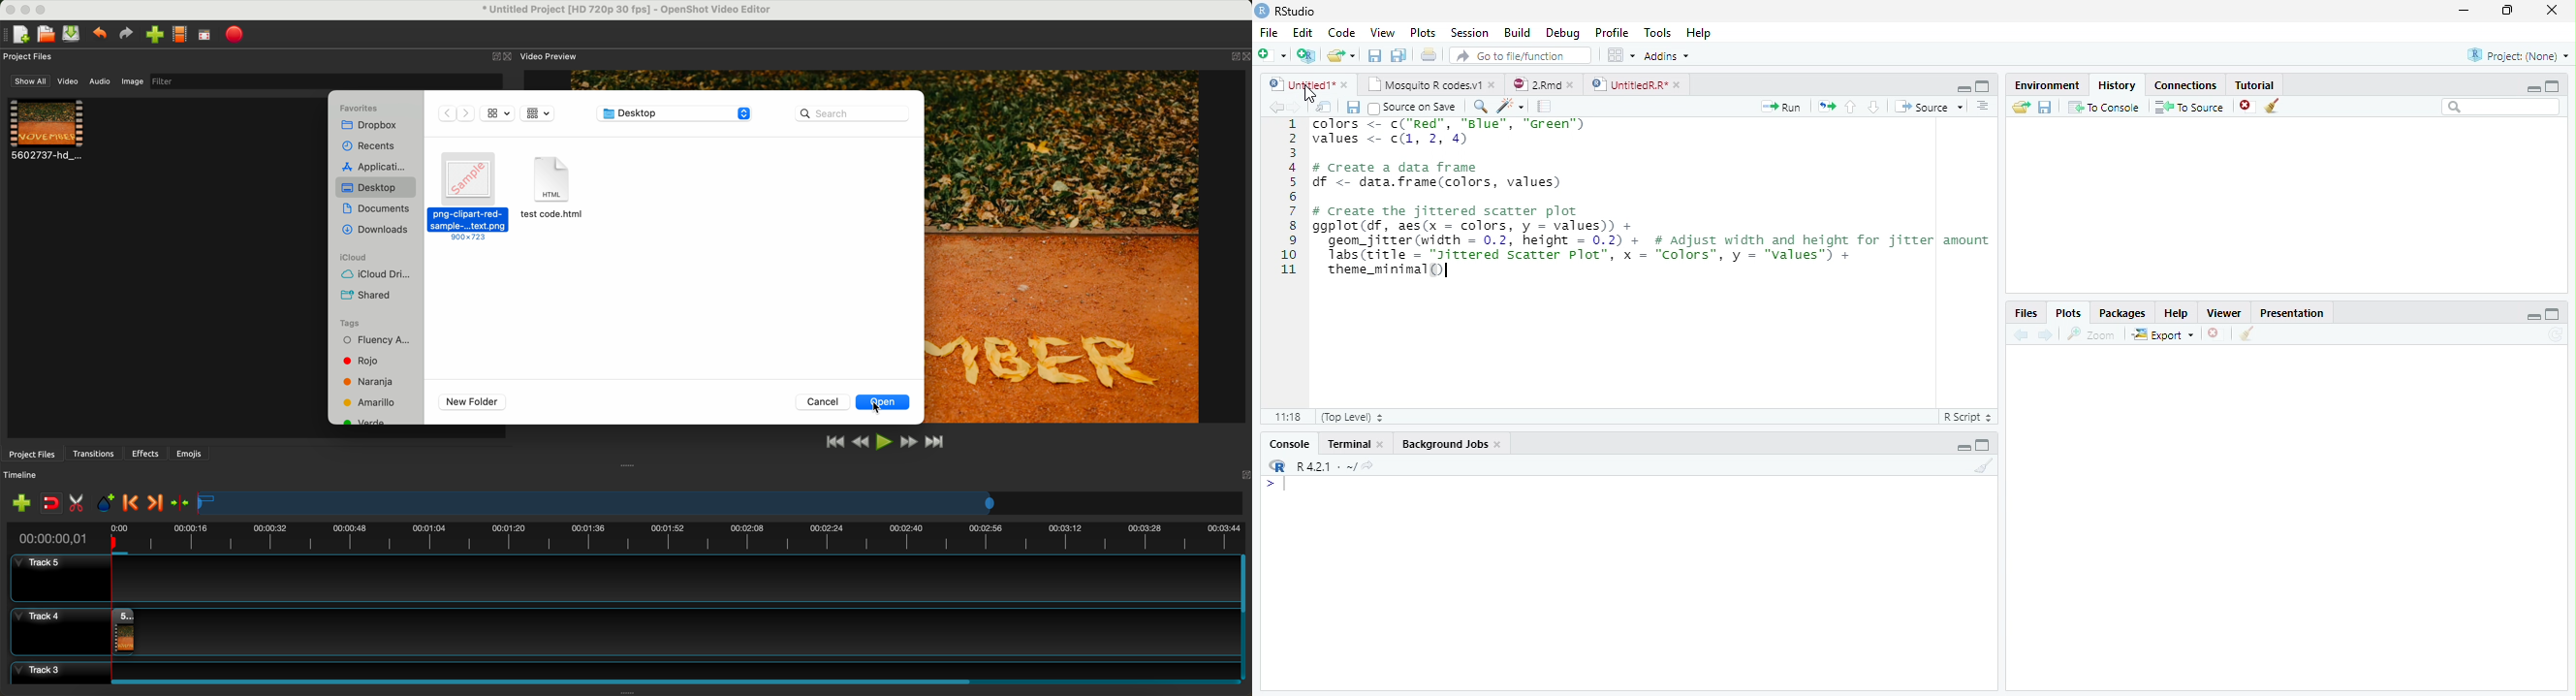 The image size is (2576, 700). What do you see at coordinates (154, 504) in the screenshot?
I see `next marker` at bounding box center [154, 504].